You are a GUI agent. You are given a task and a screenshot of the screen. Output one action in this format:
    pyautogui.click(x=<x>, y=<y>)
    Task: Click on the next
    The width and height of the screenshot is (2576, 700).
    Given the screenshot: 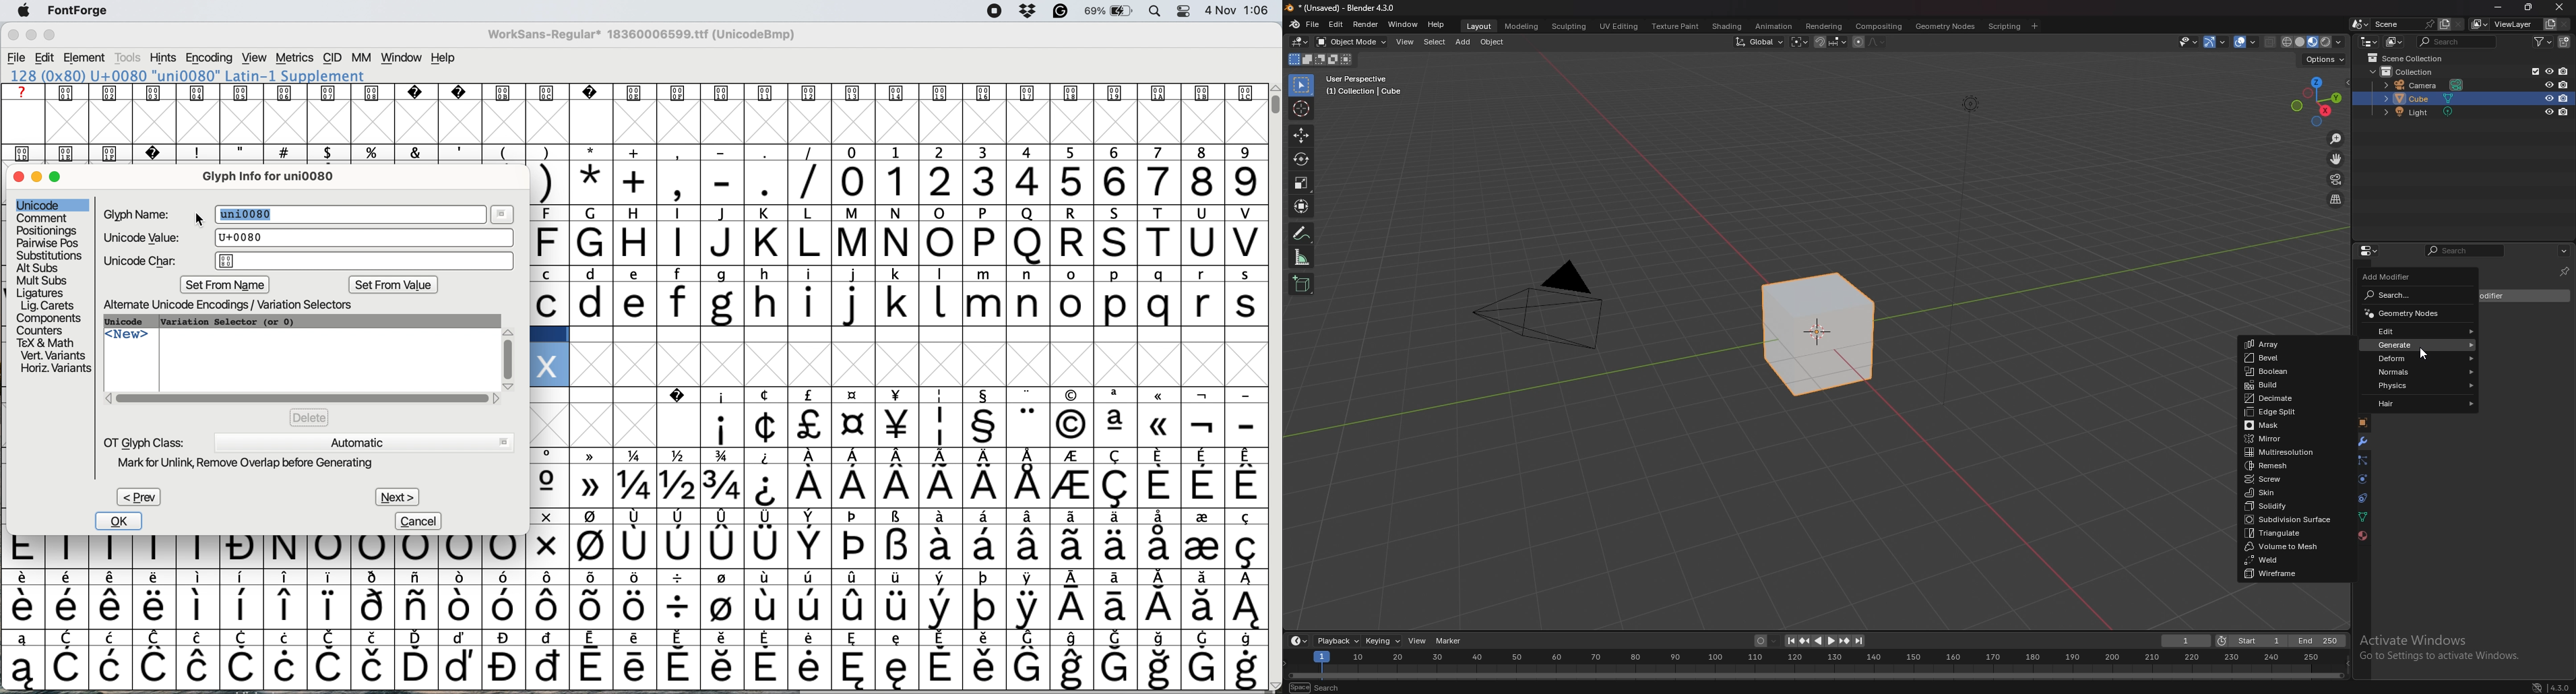 What is the action you would take?
    pyautogui.click(x=397, y=494)
    